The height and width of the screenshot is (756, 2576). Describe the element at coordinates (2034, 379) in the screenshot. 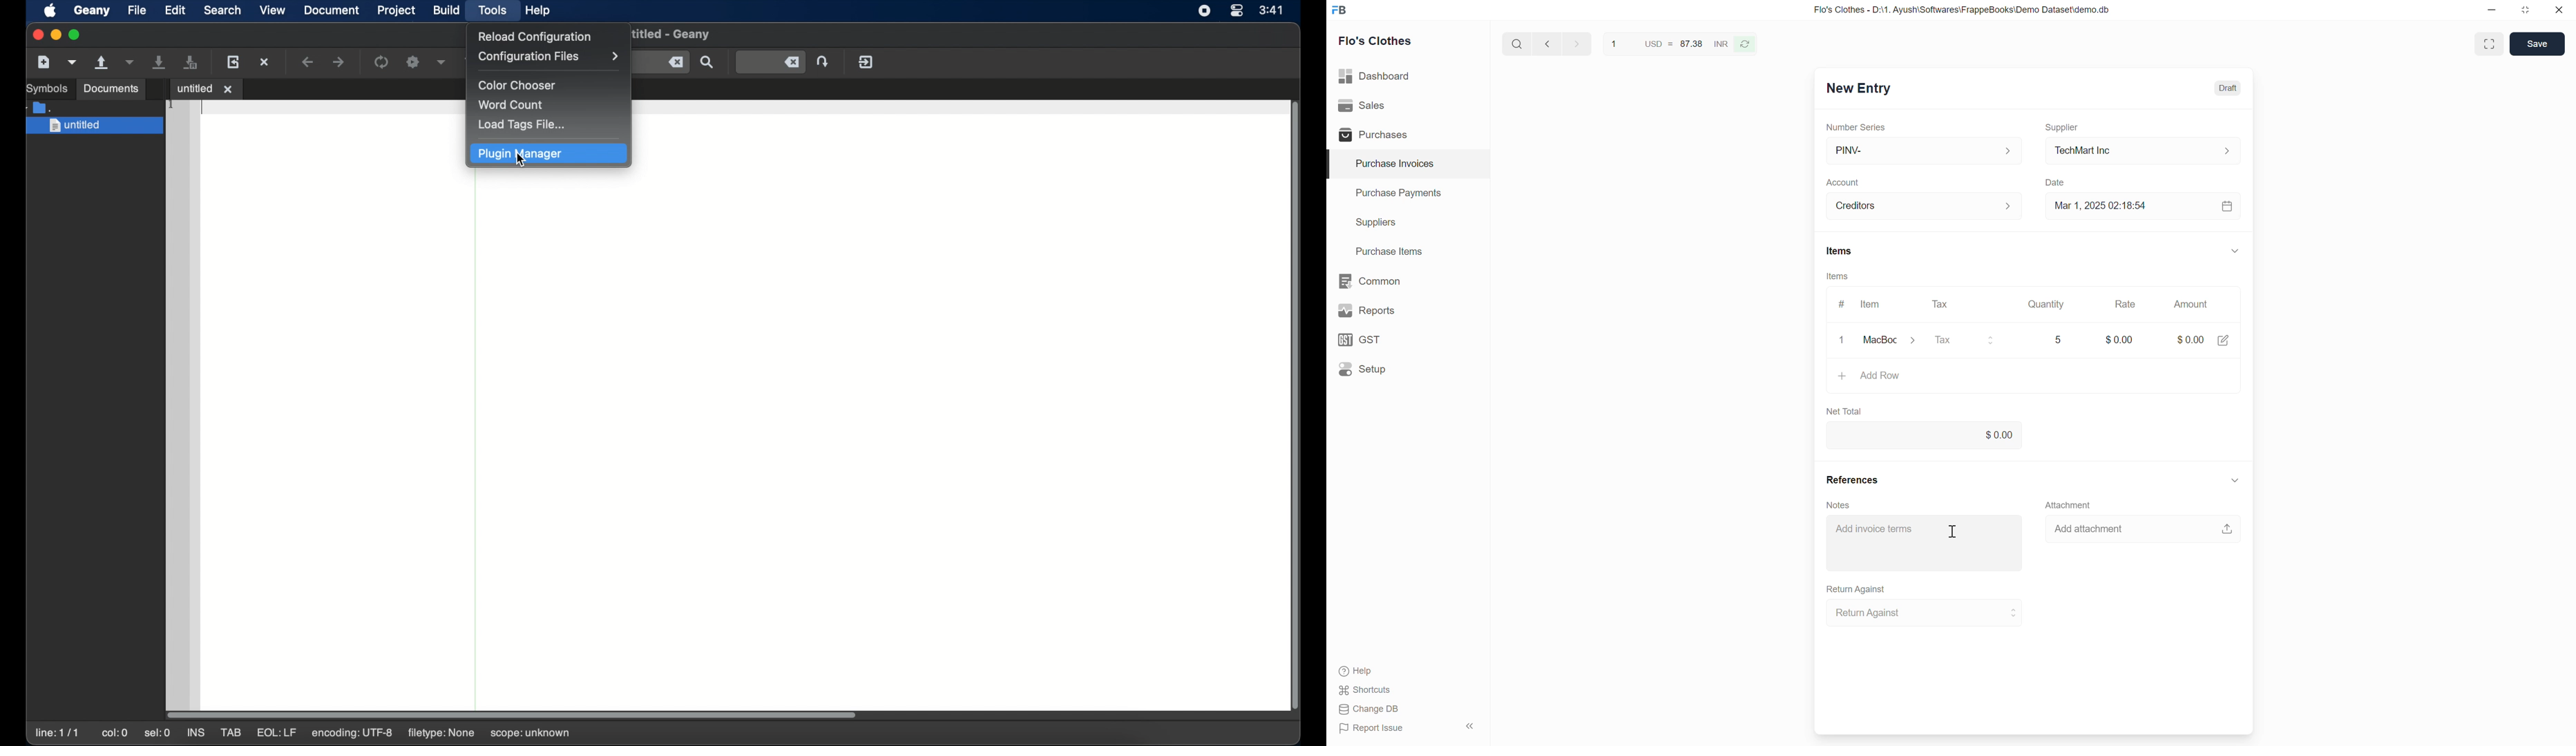

I see `Add Row` at that location.